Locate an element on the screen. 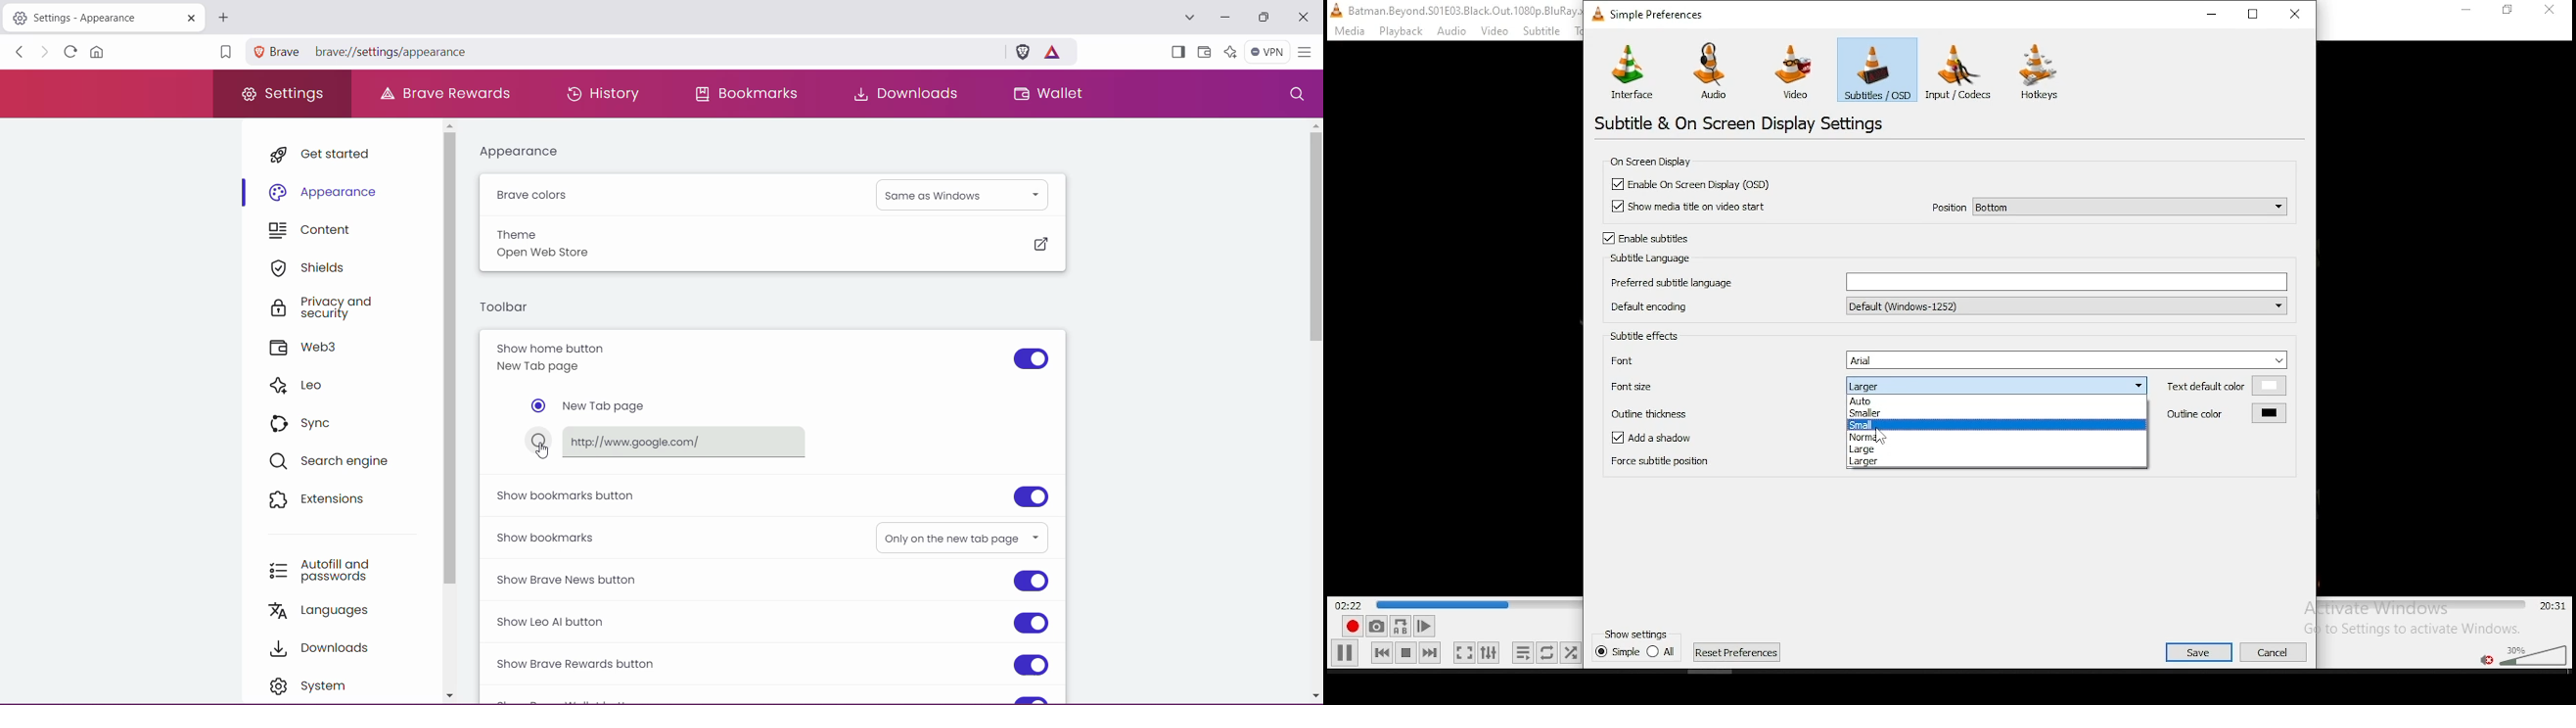 The width and height of the screenshot is (2576, 728). close window is located at coordinates (2297, 13).